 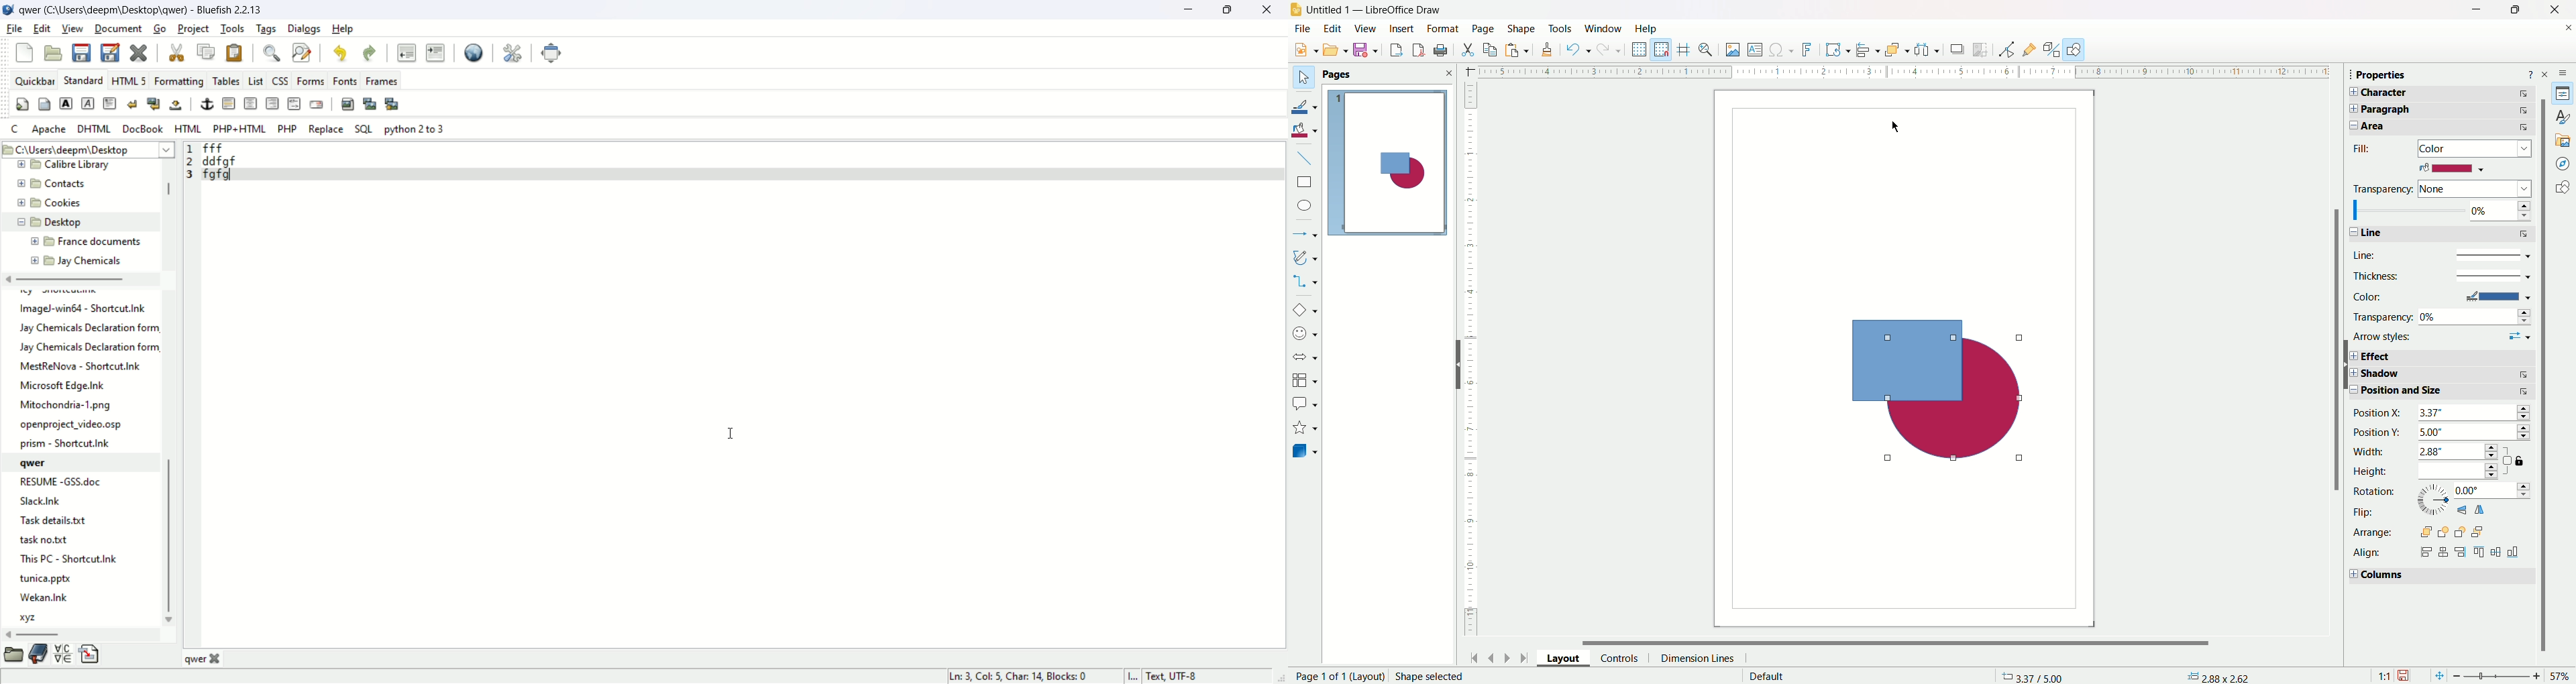 What do you see at coordinates (1808, 50) in the screenshot?
I see `fontwork text` at bounding box center [1808, 50].